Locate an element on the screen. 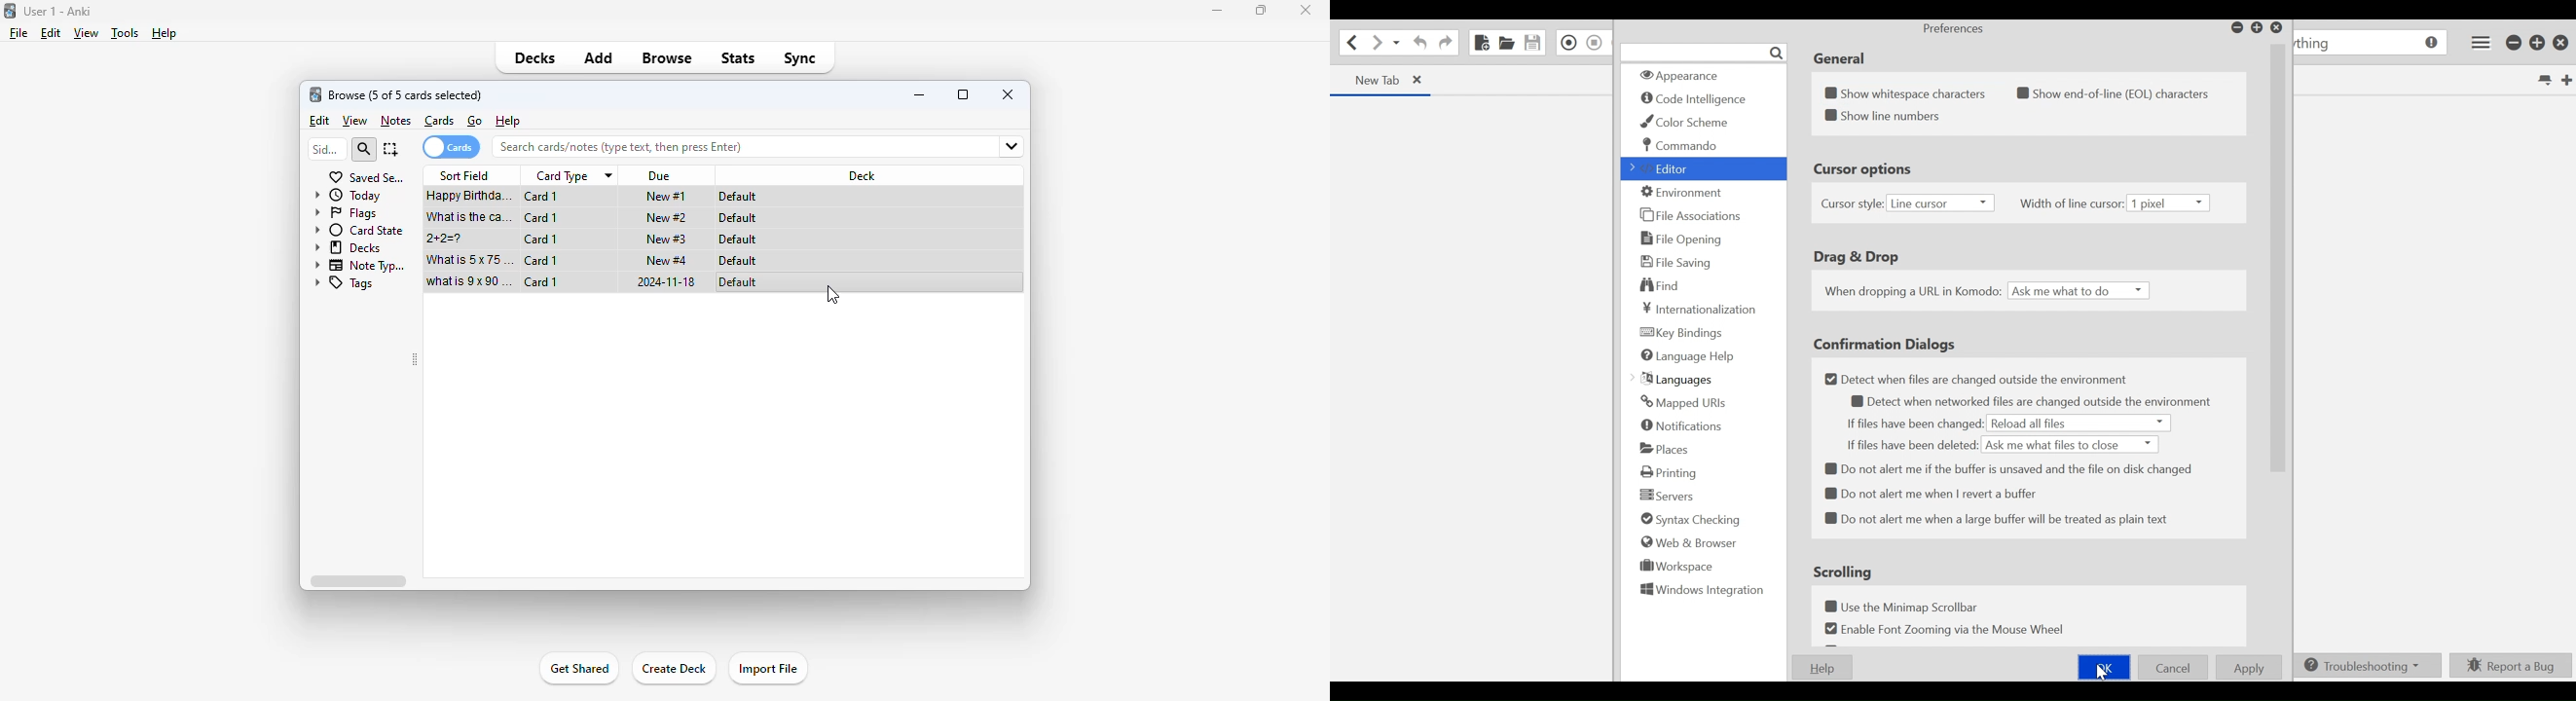 The width and height of the screenshot is (2576, 728). Width of line cursor is located at coordinates (2072, 205).